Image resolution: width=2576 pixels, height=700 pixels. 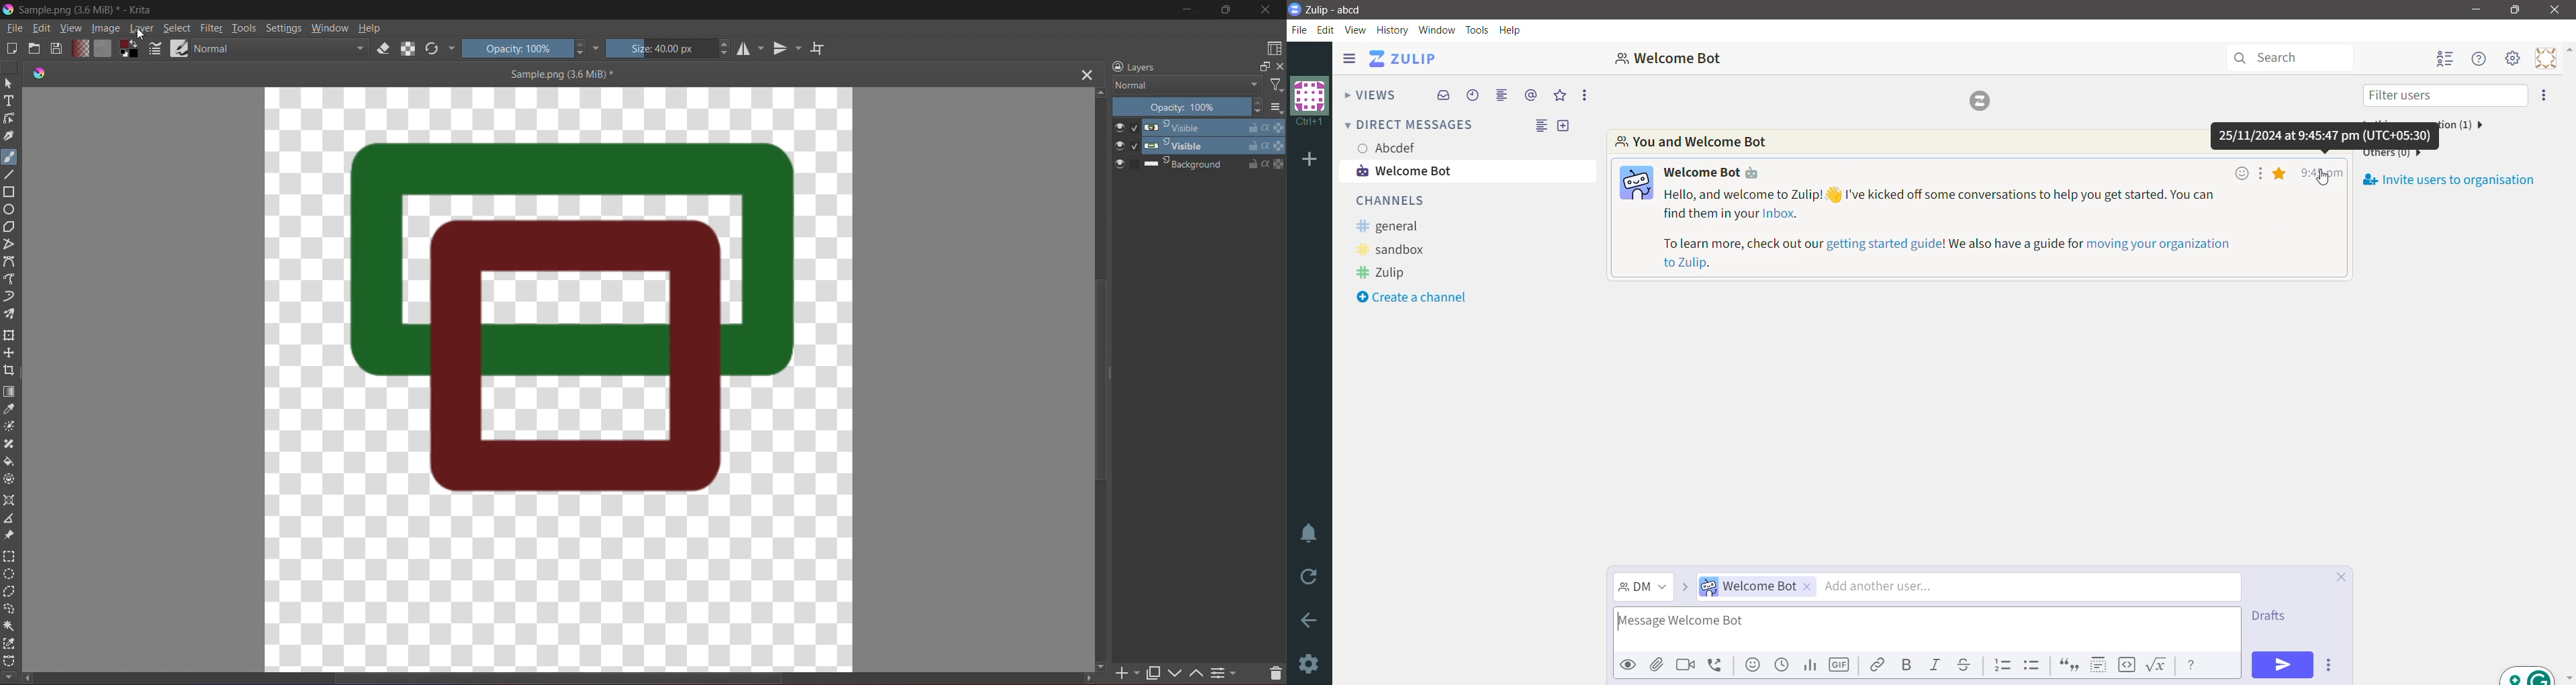 What do you see at coordinates (56, 49) in the screenshot?
I see `Save` at bounding box center [56, 49].